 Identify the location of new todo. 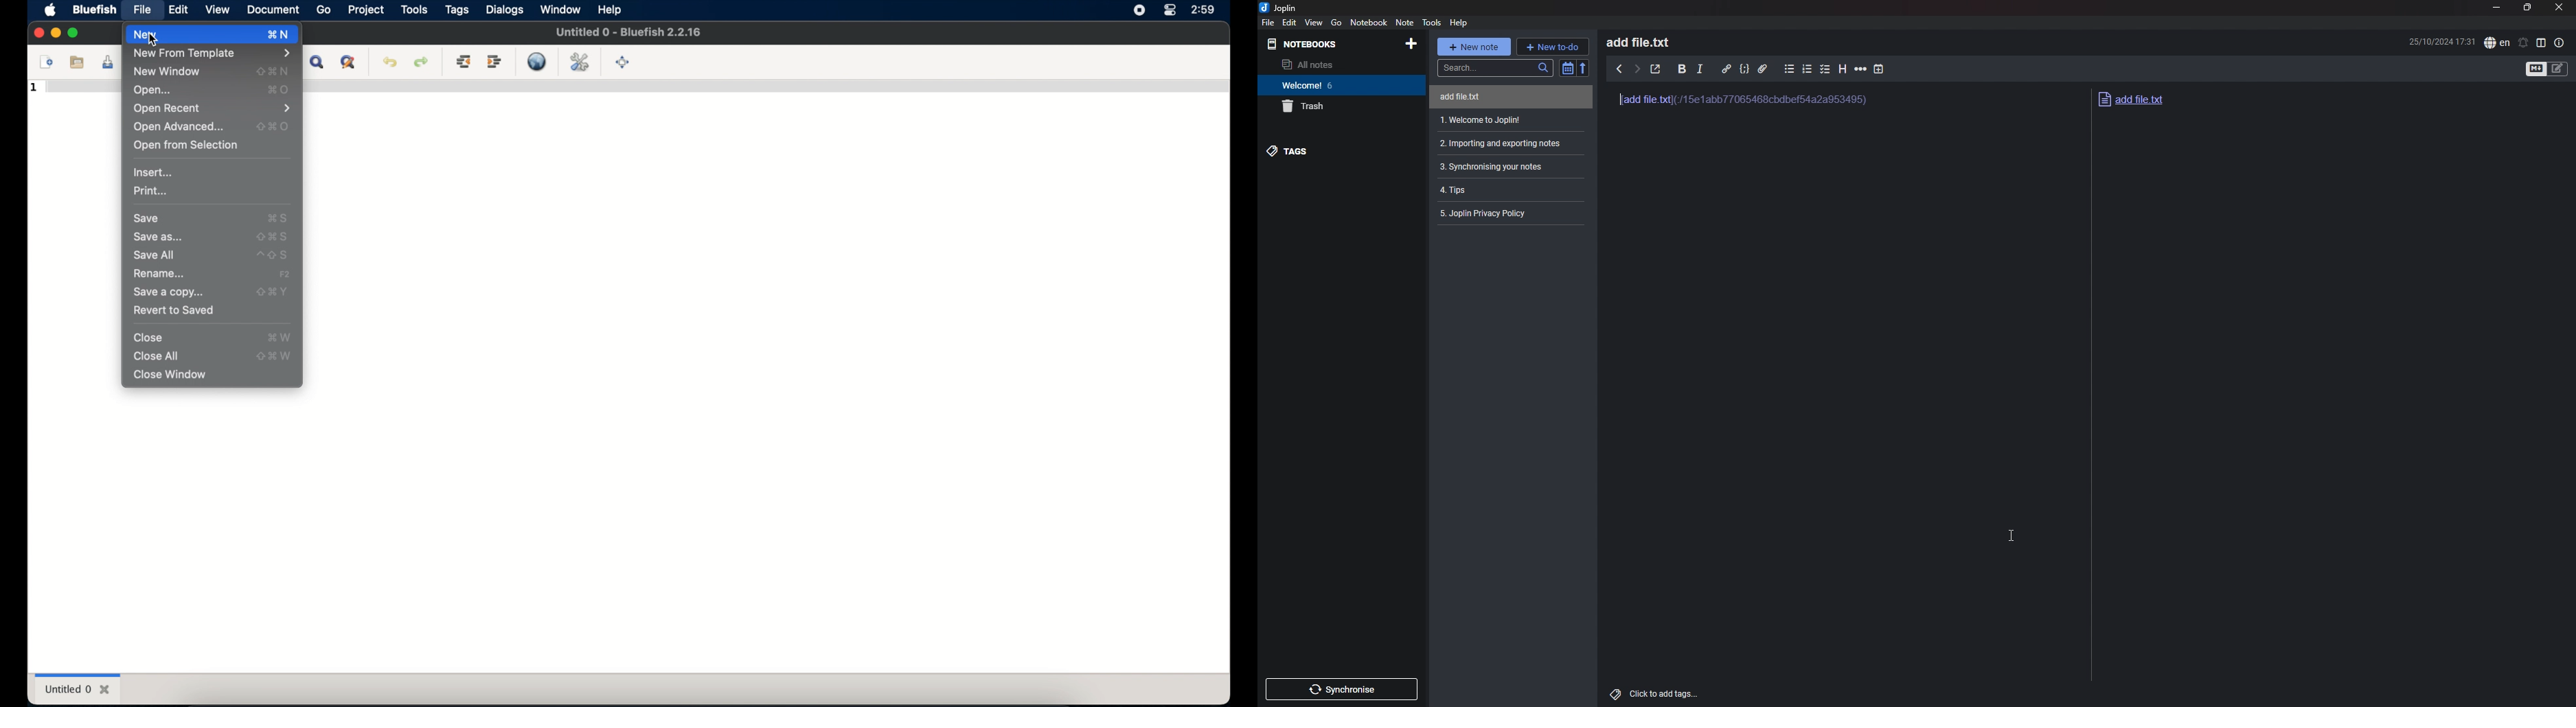
(1552, 46).